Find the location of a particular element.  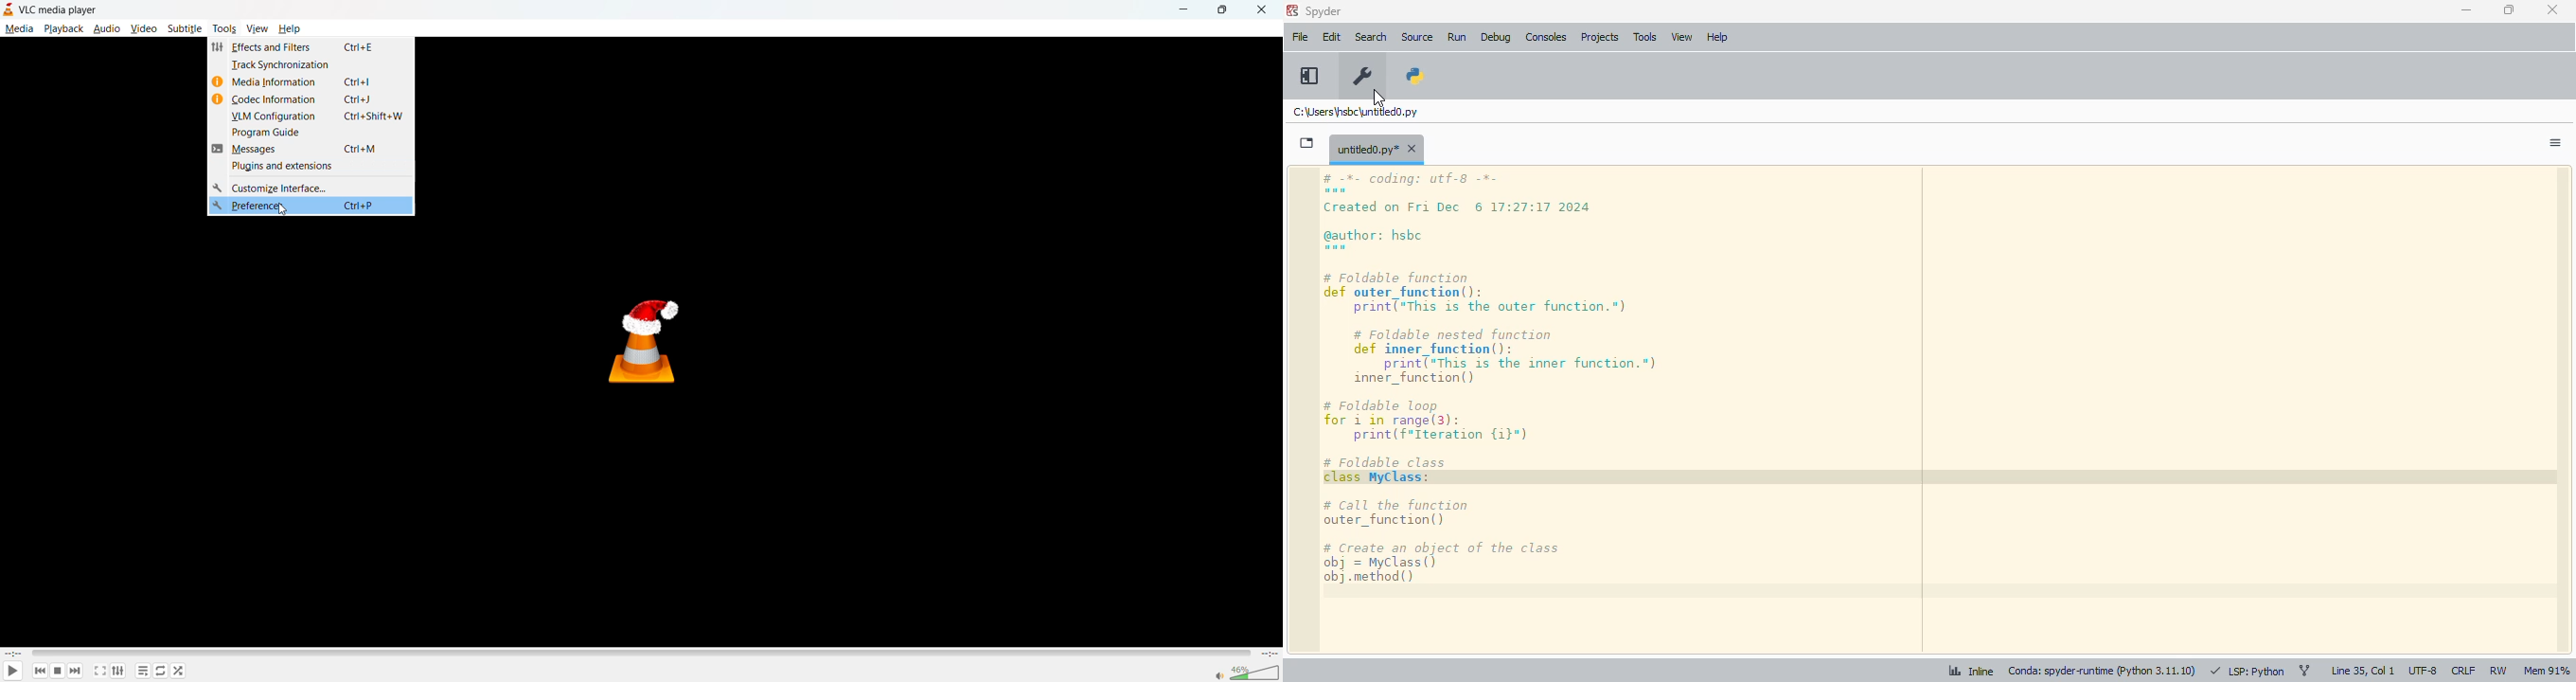

maximize is located at coordinates (2509, 9).